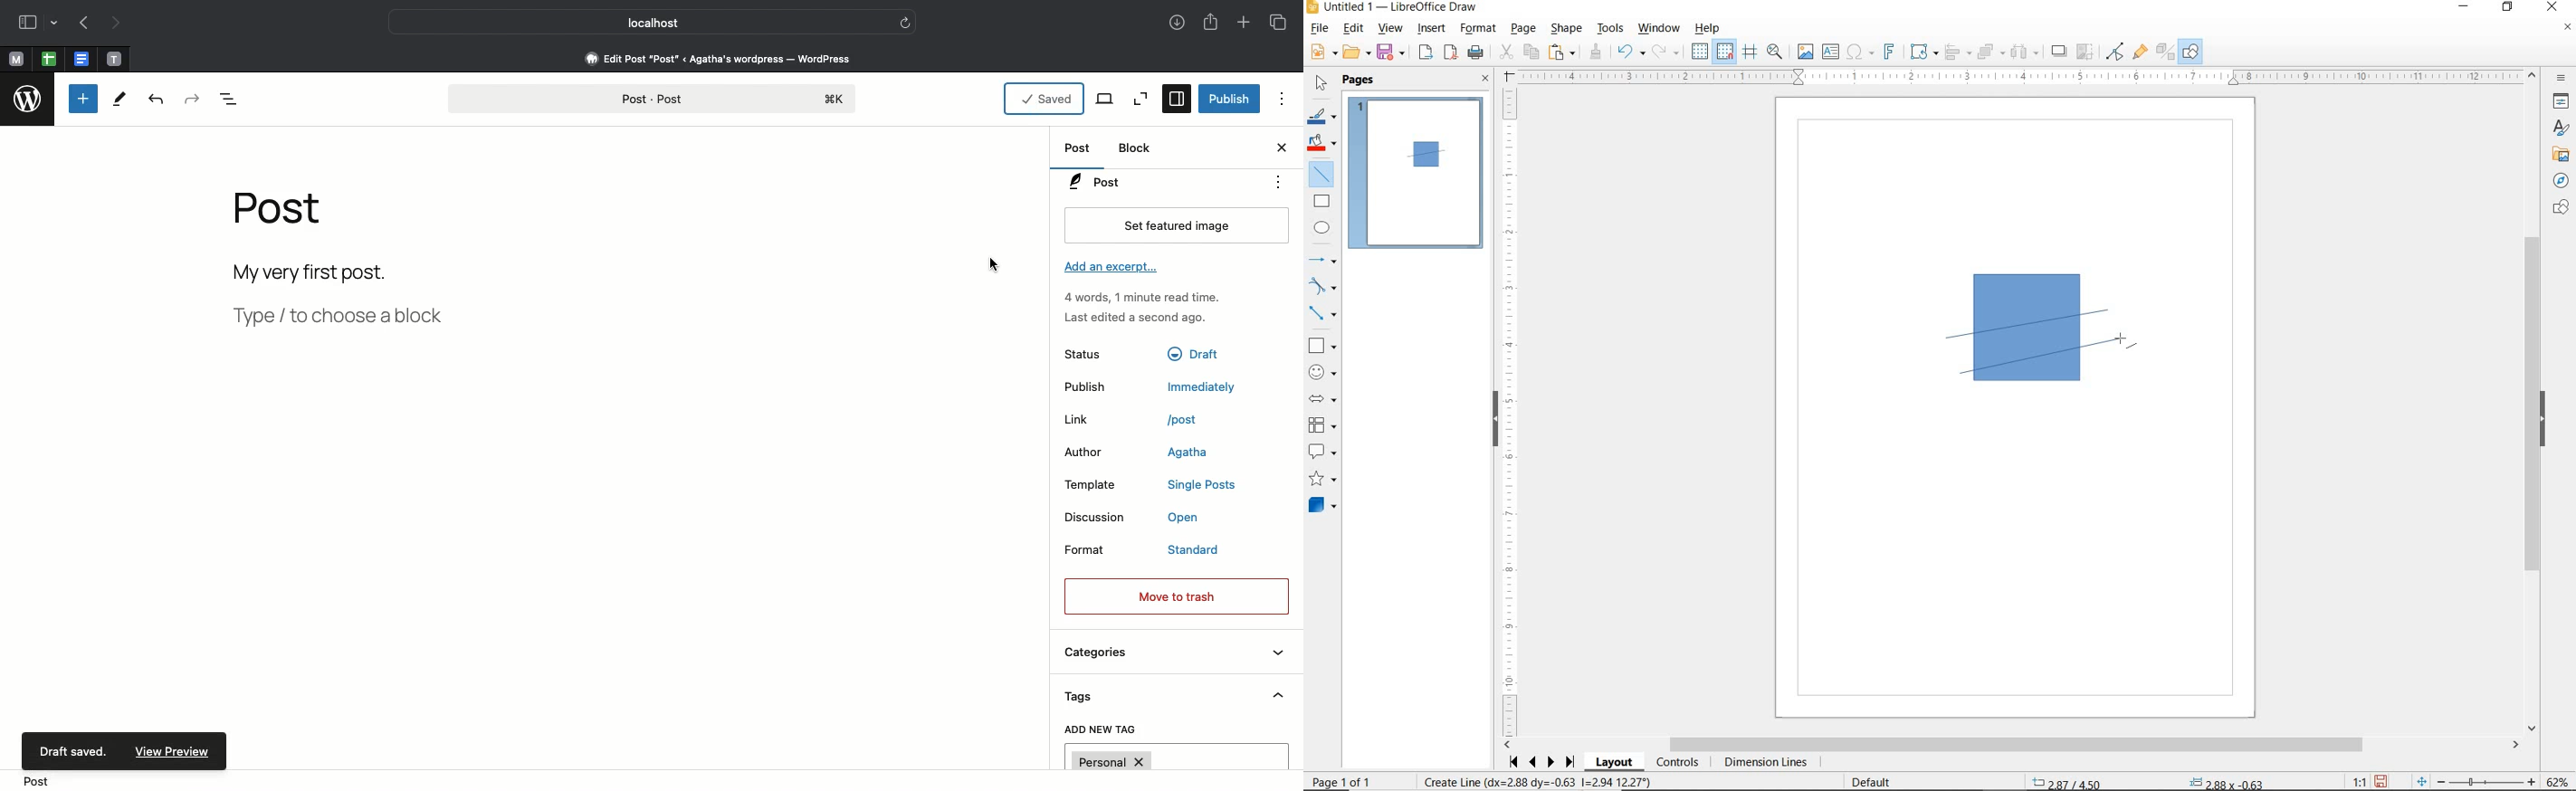 The image size is (2576, 812). I want to click on CURVES AND POLYGONS, so click(1323, 286).